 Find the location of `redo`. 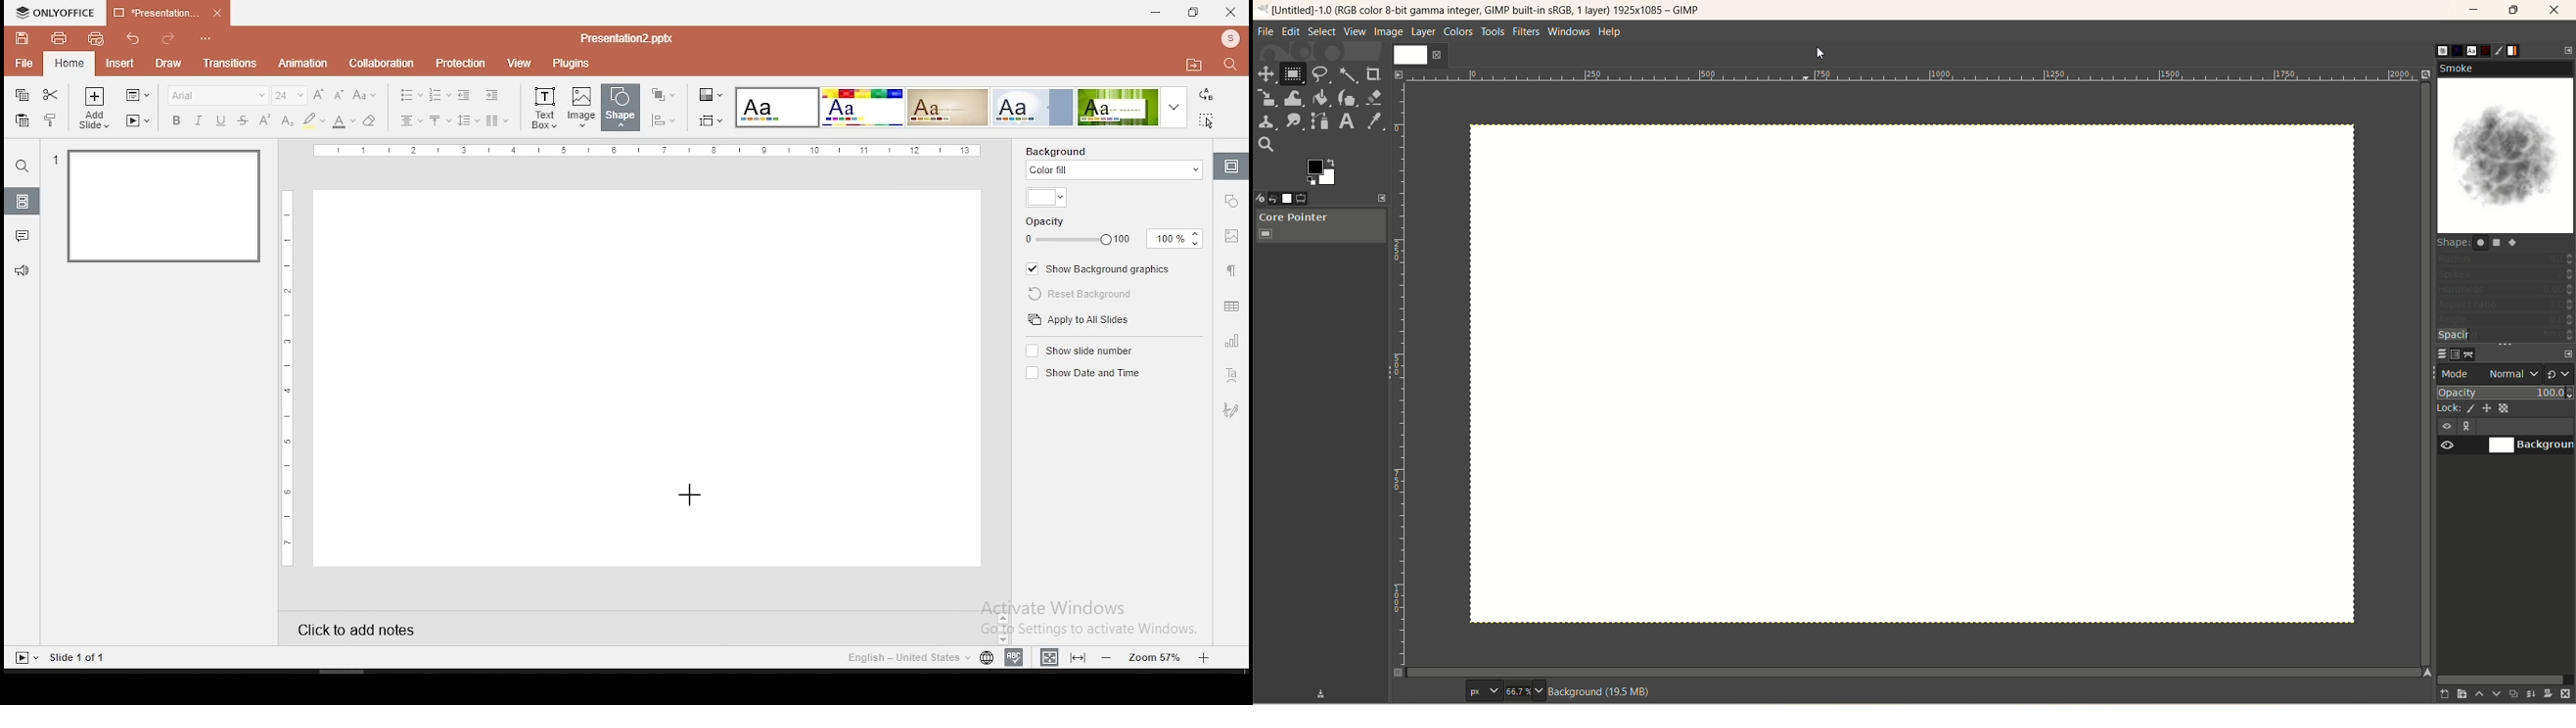

redo is located at coordinates (167, 40).